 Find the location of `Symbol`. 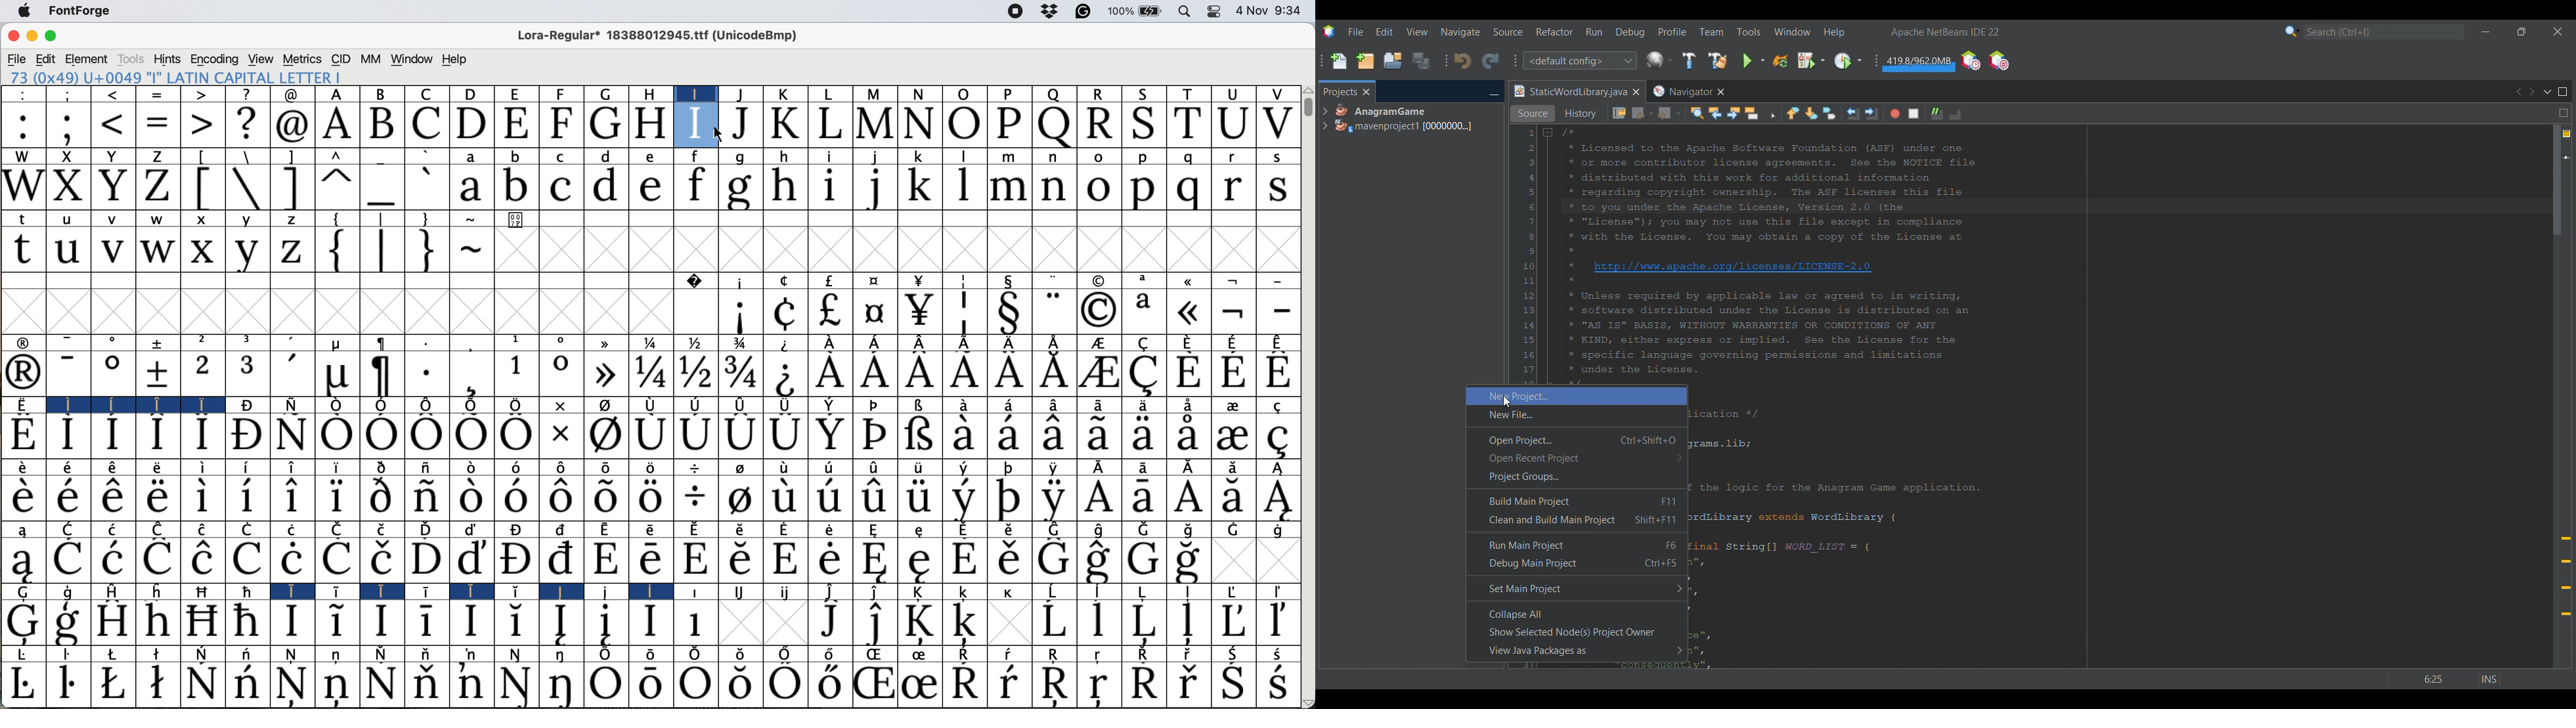

Symbol is located at coordinates (1102, 655).